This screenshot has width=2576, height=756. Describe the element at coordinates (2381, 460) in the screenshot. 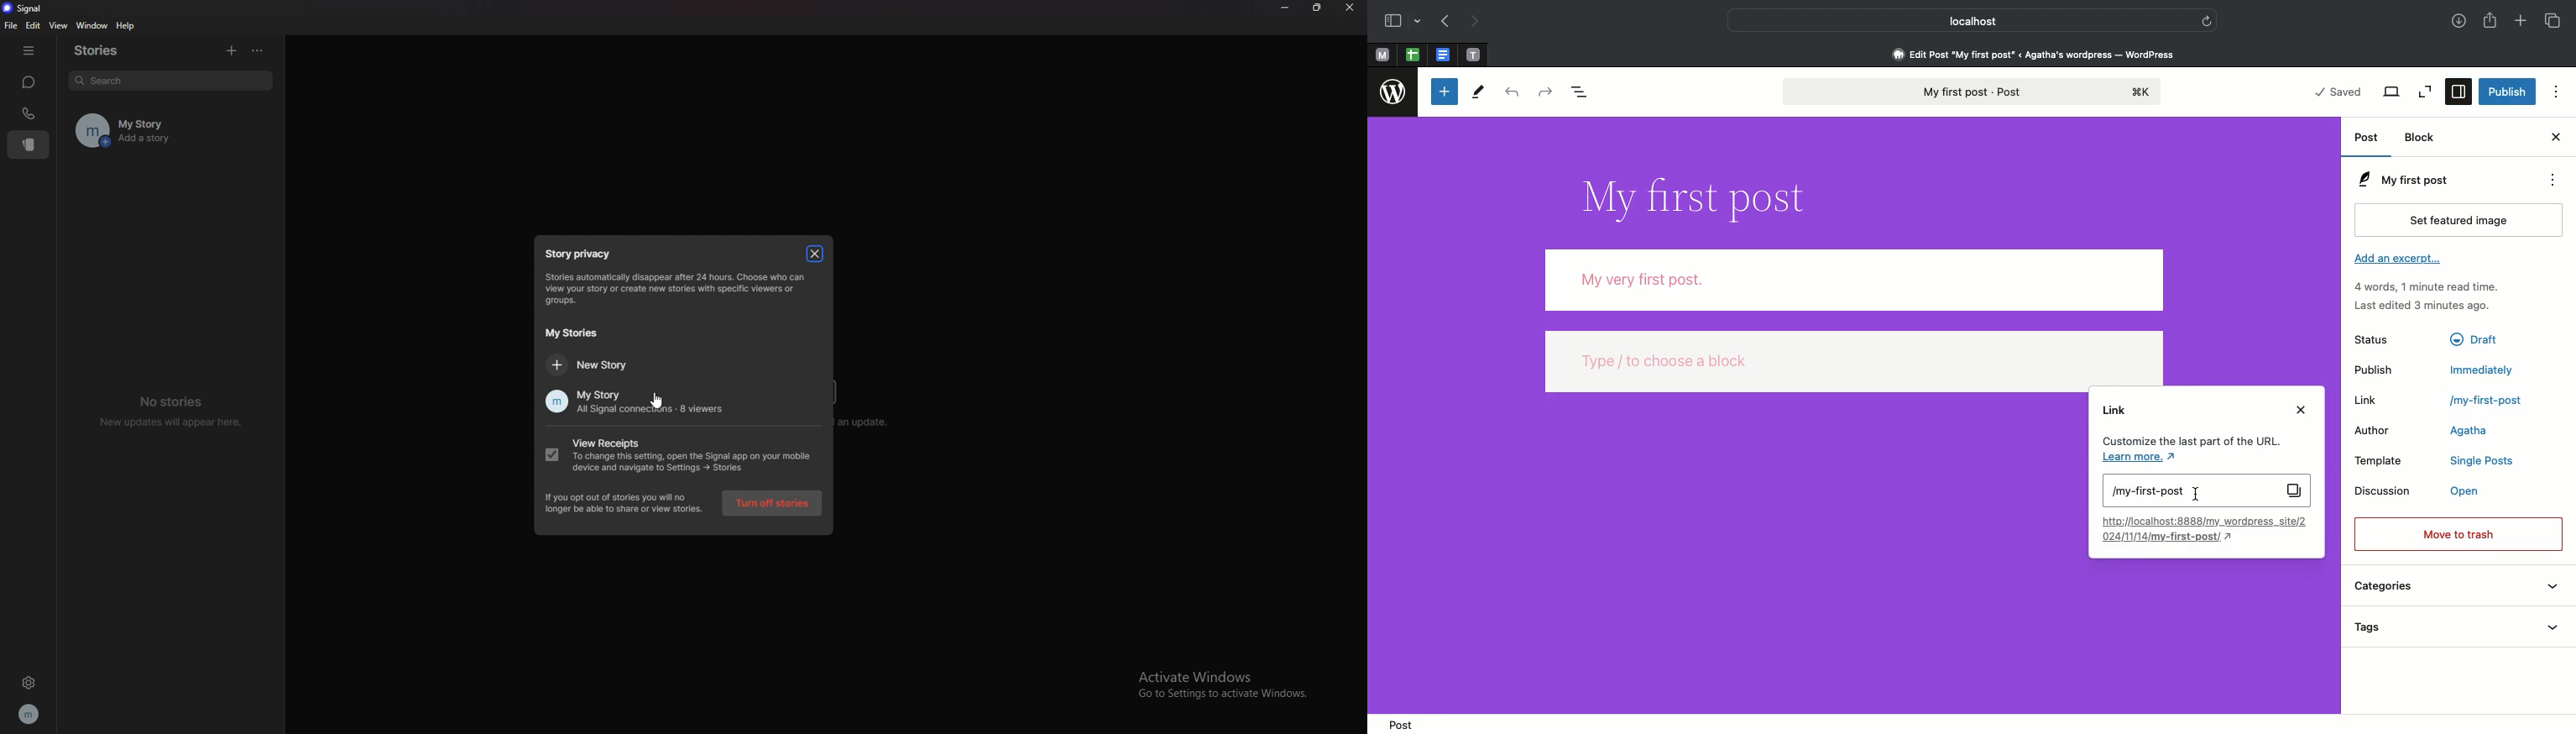

I see `Template` at that location.